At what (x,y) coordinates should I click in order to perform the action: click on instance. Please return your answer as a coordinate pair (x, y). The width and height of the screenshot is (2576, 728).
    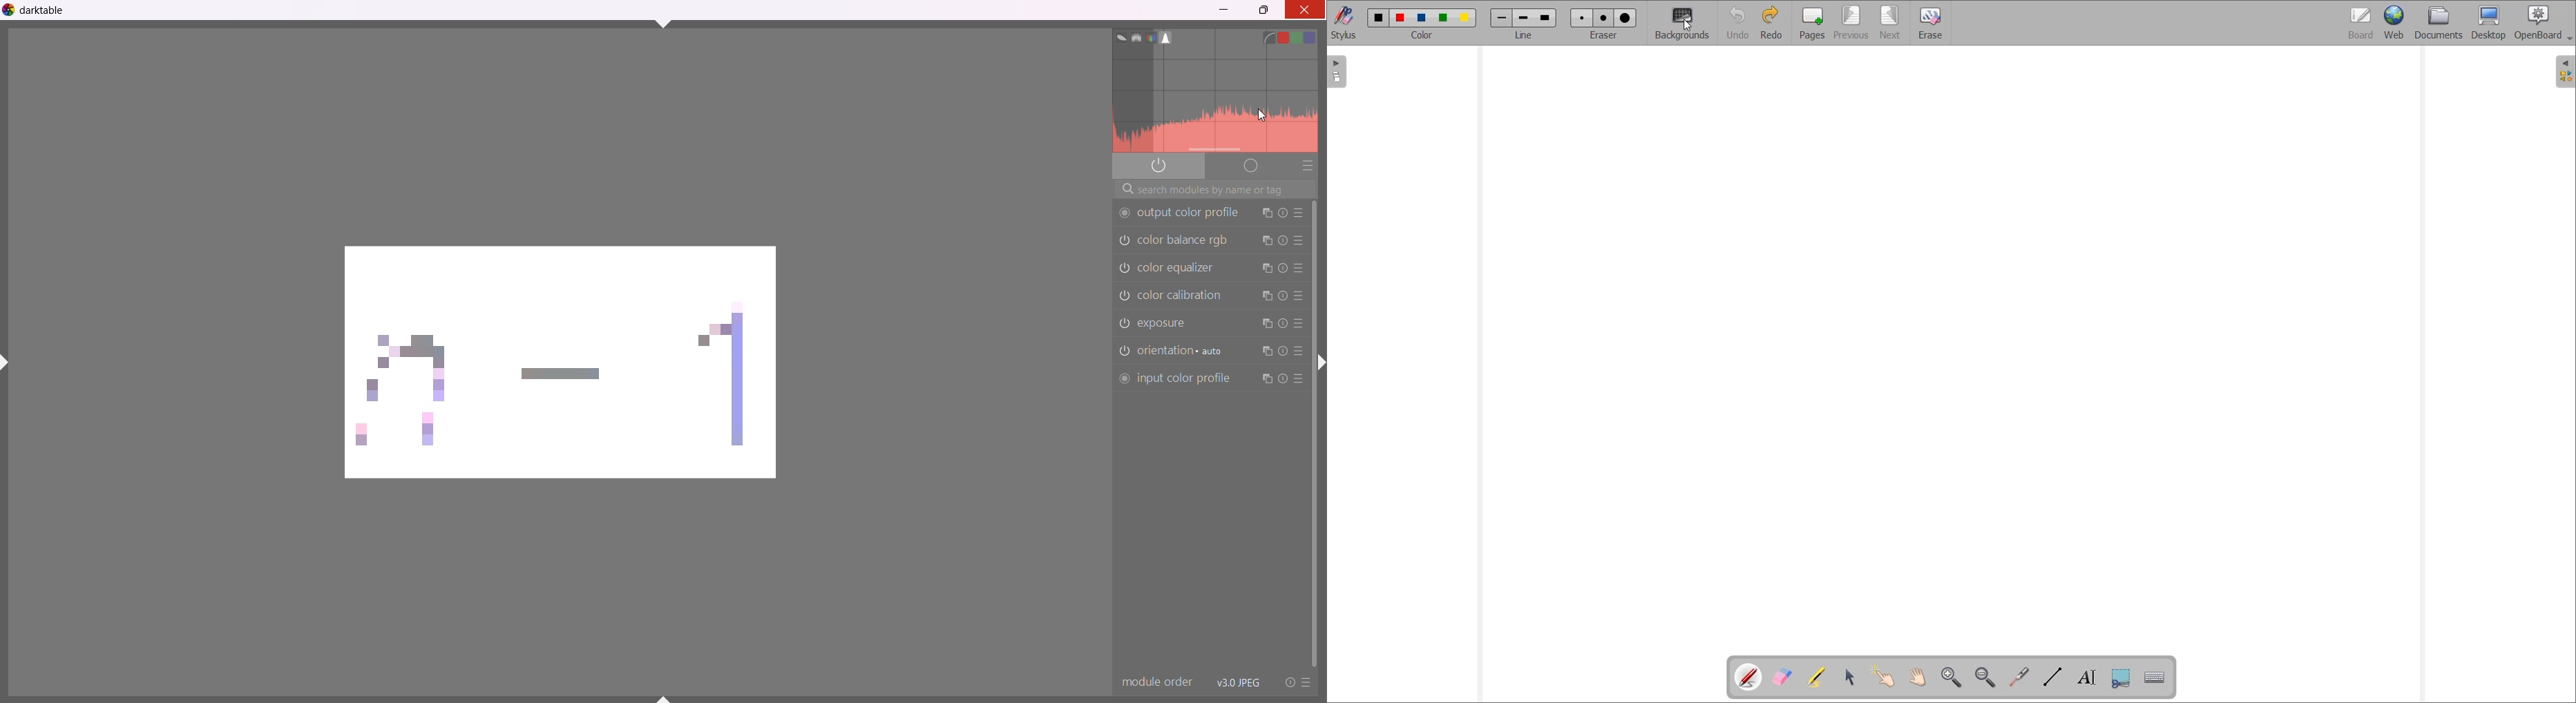
    Looking at the image, I should click on (1266, 296).